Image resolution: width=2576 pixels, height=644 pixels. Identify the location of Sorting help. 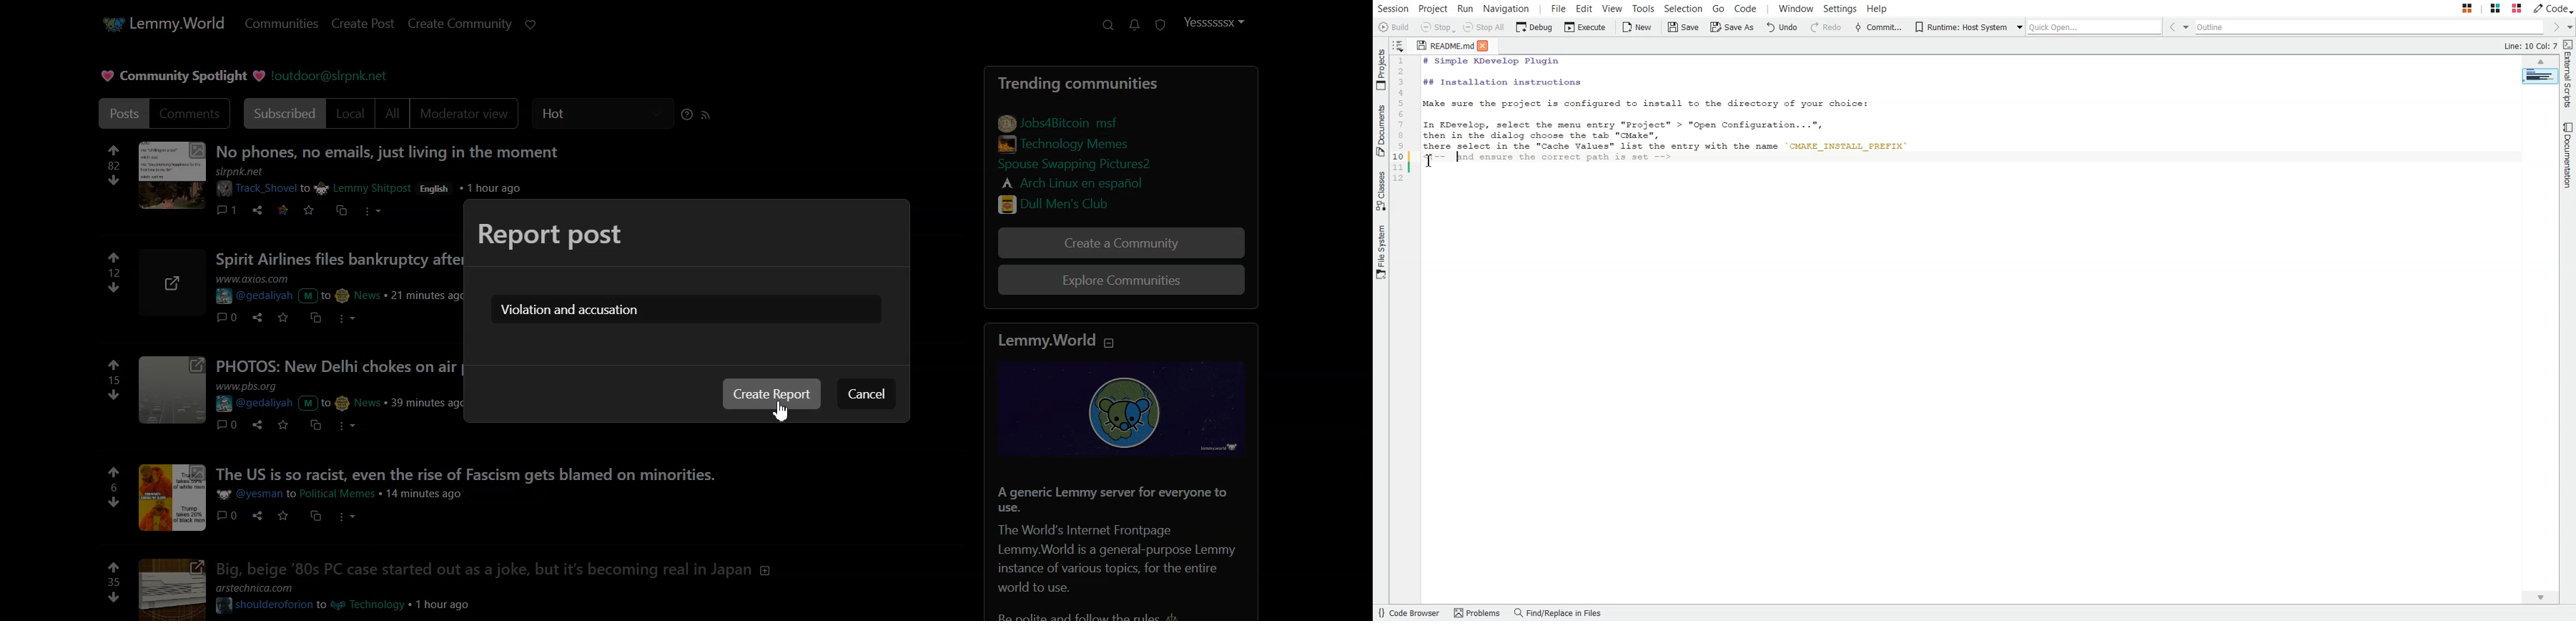
(687, 114).